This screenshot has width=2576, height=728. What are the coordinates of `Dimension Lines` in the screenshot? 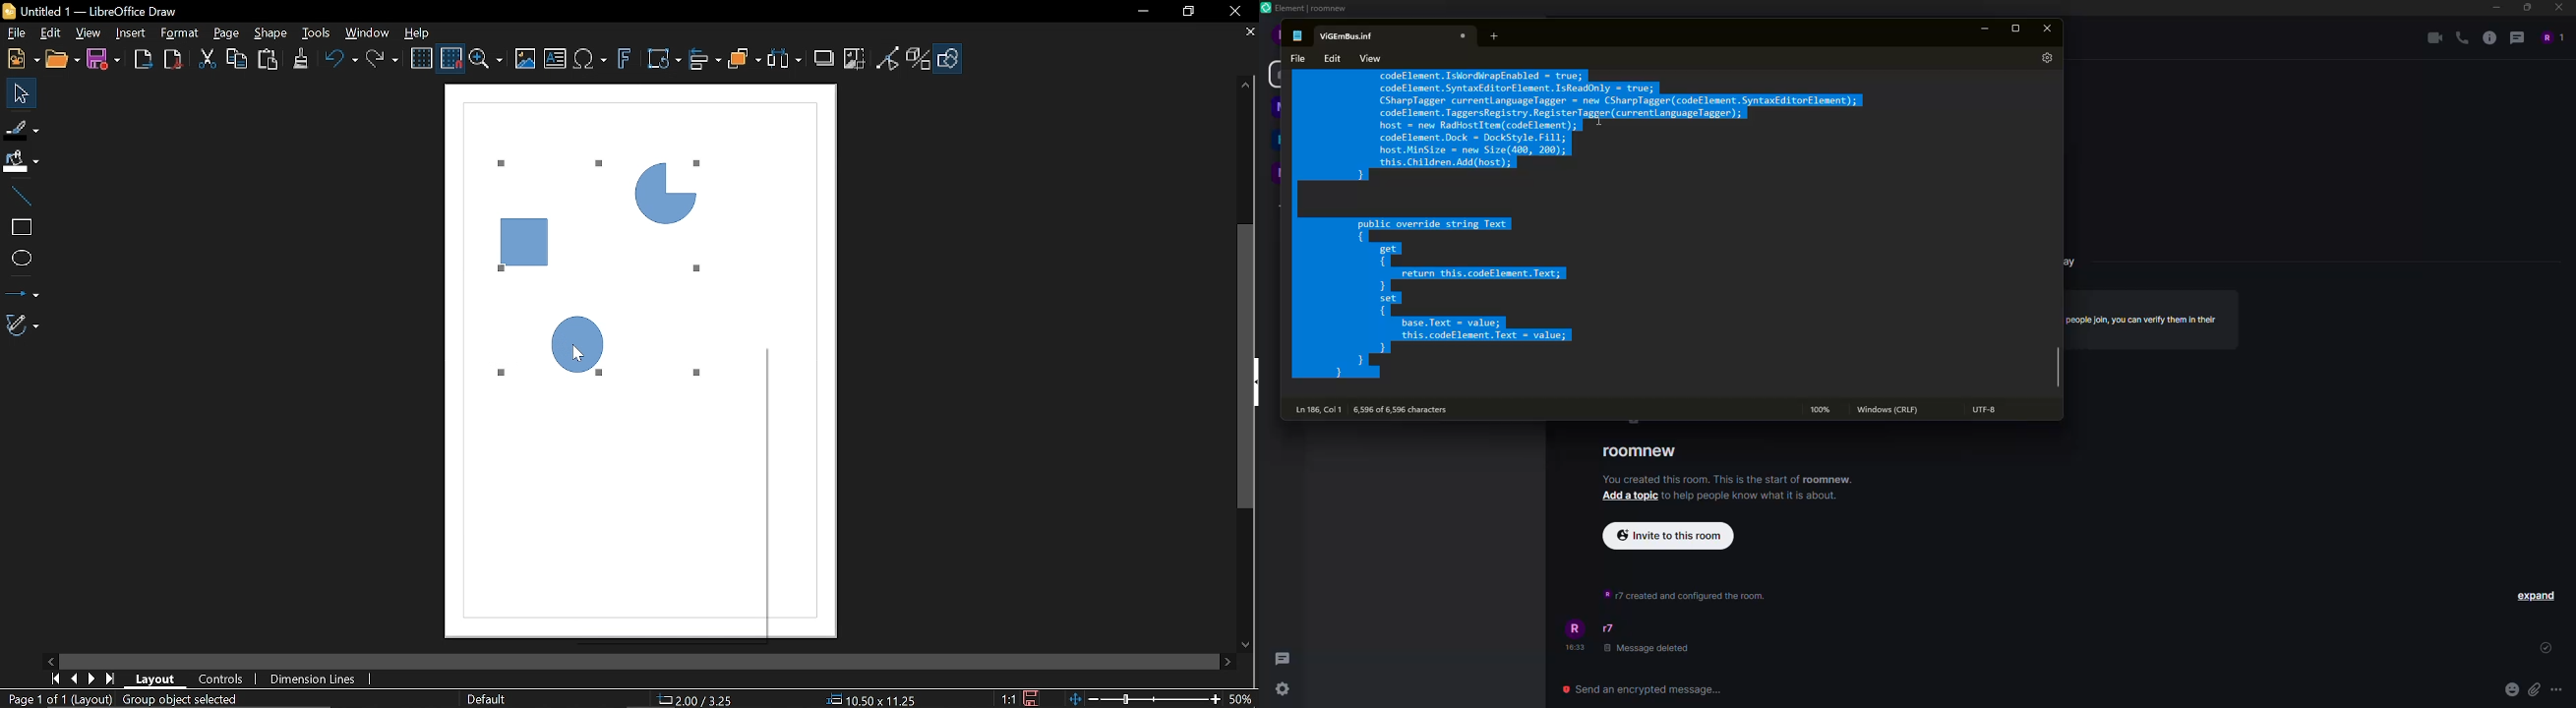 It's located at (314, 679).